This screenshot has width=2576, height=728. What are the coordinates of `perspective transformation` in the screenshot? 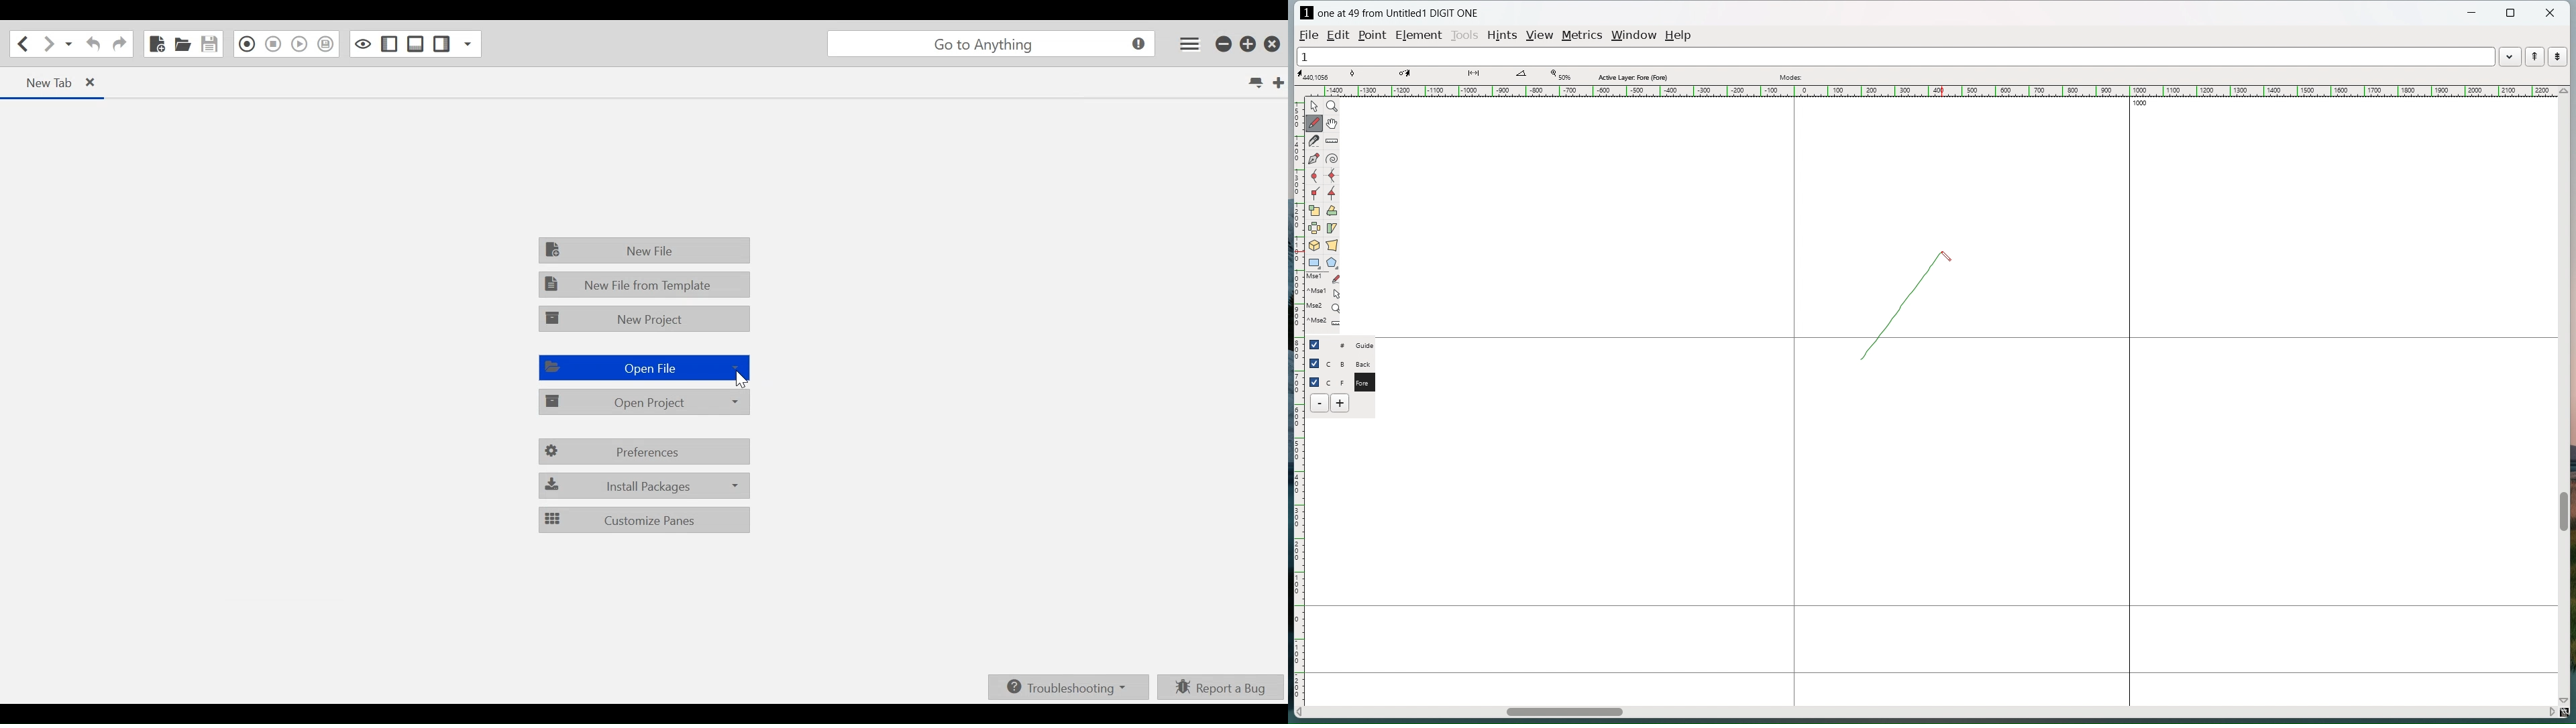 It's located at (1332, 245).